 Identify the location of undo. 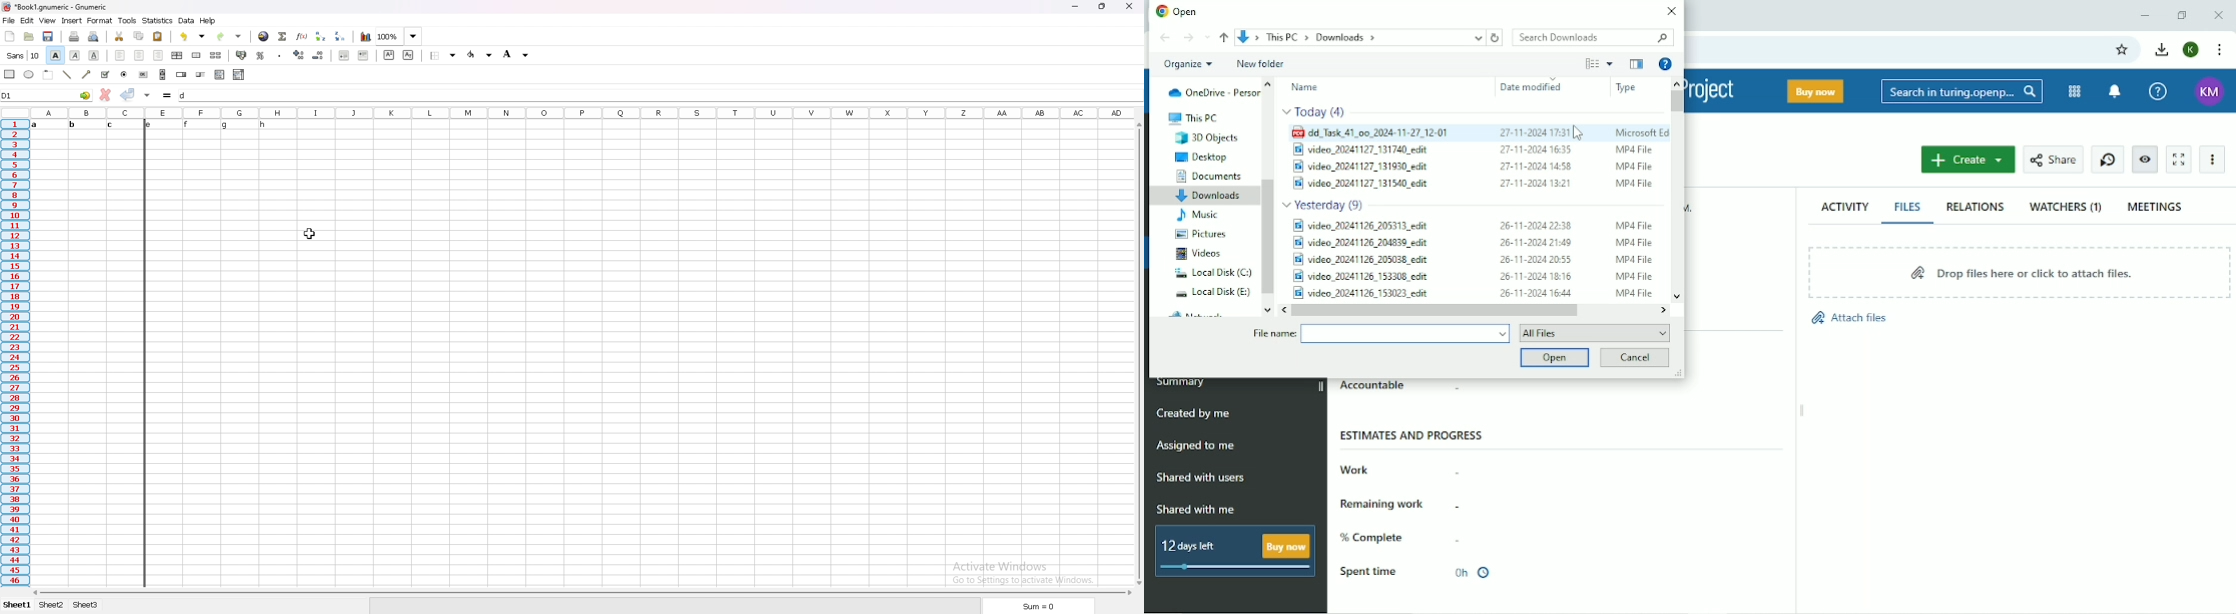
(193, 36).